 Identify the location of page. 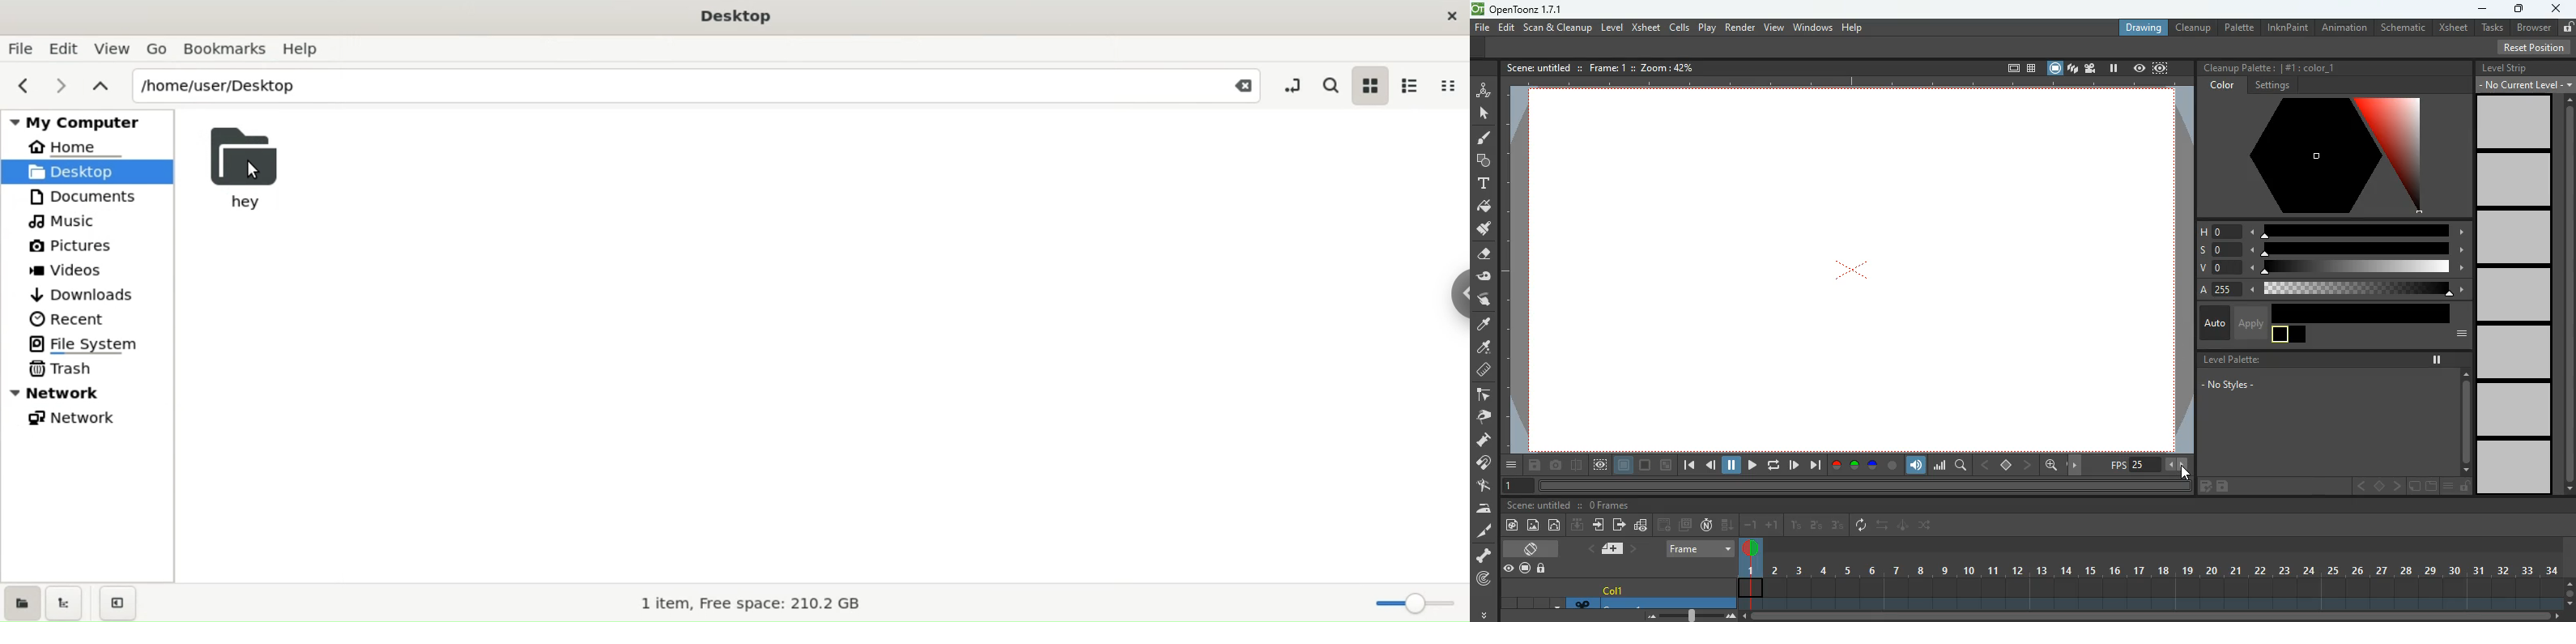
(1614, 550).